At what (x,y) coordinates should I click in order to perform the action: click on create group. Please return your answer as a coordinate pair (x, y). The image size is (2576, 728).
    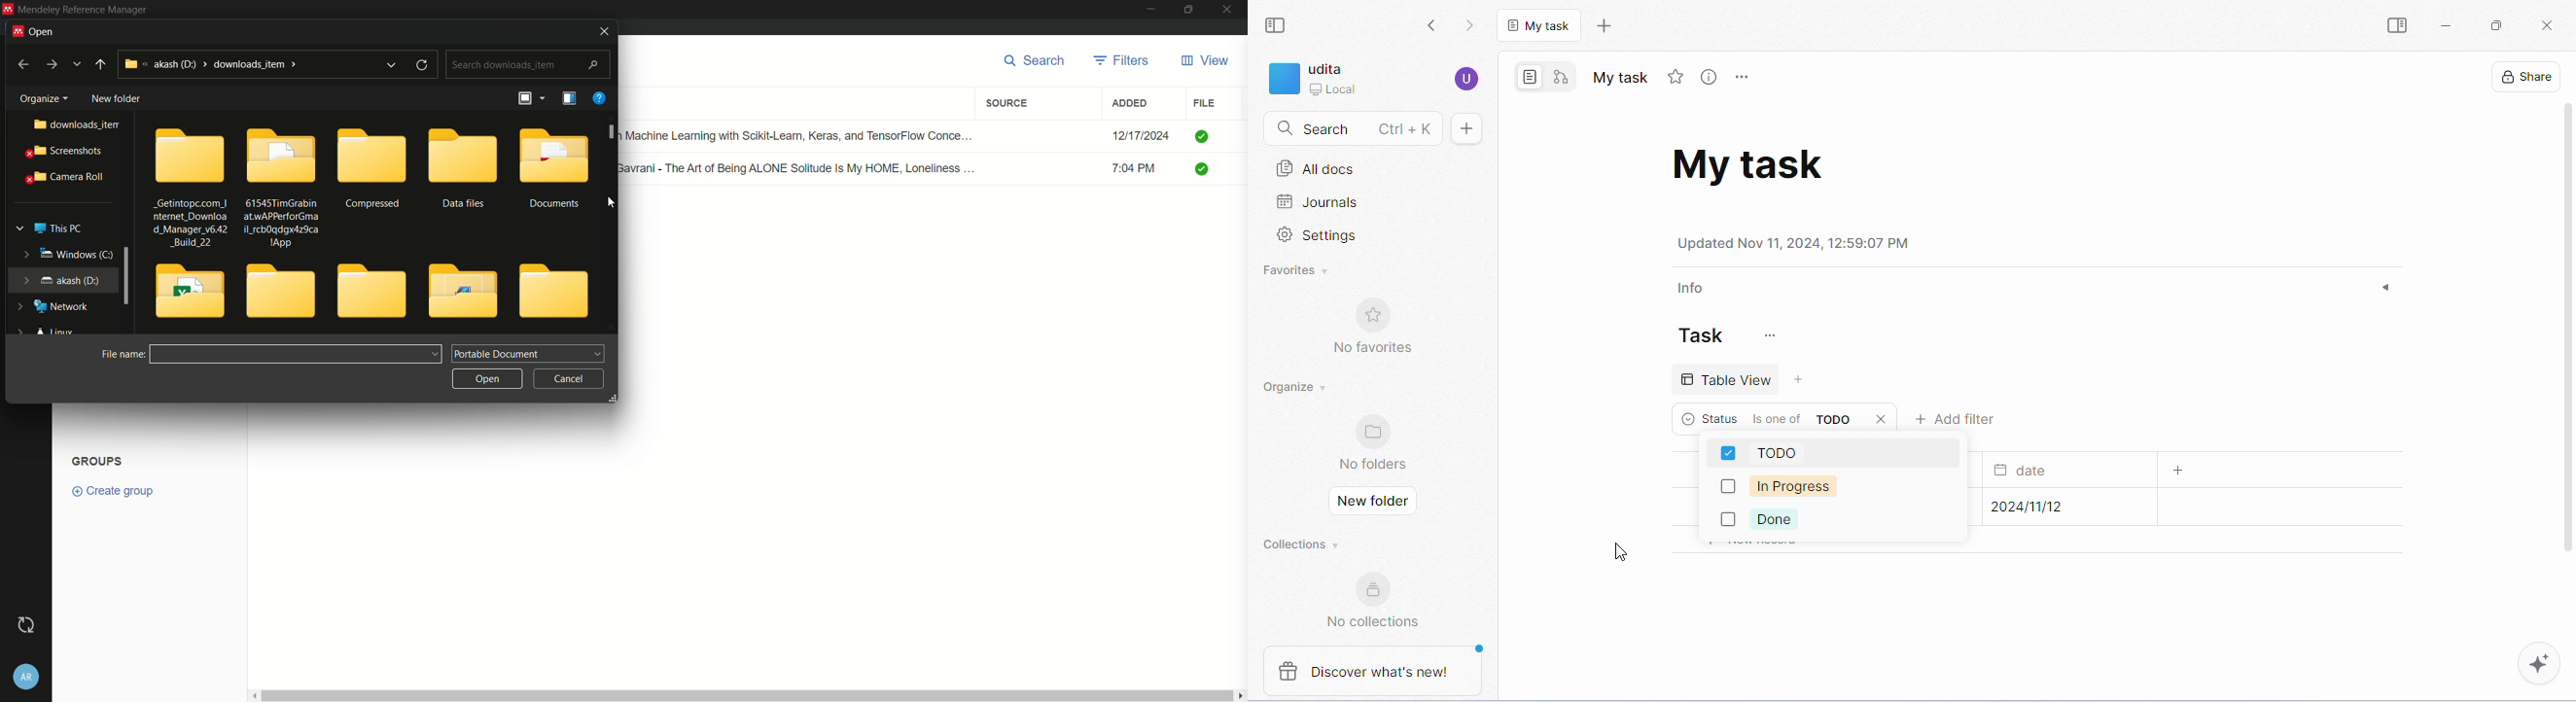
    Looking at the image, I should click on (120, 490).